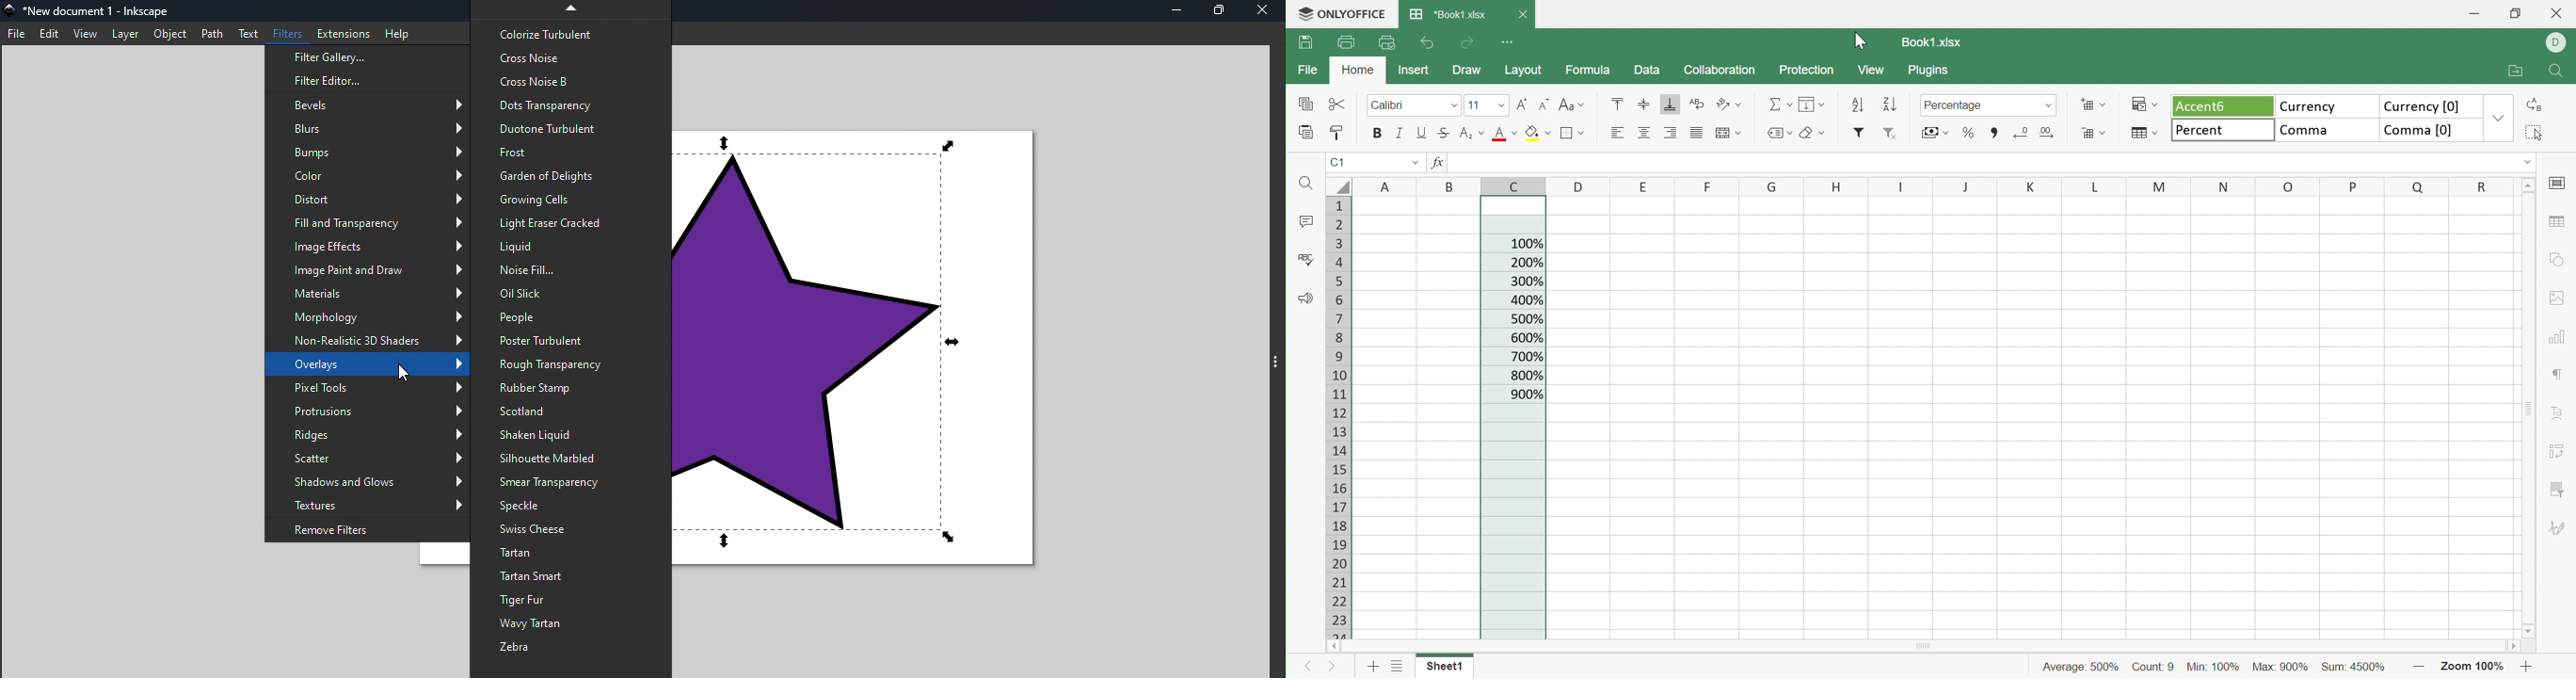  What do you see at coordinates (568, 246) in the screenshot?
I see `Liquid` at bounding box center [568, 246].